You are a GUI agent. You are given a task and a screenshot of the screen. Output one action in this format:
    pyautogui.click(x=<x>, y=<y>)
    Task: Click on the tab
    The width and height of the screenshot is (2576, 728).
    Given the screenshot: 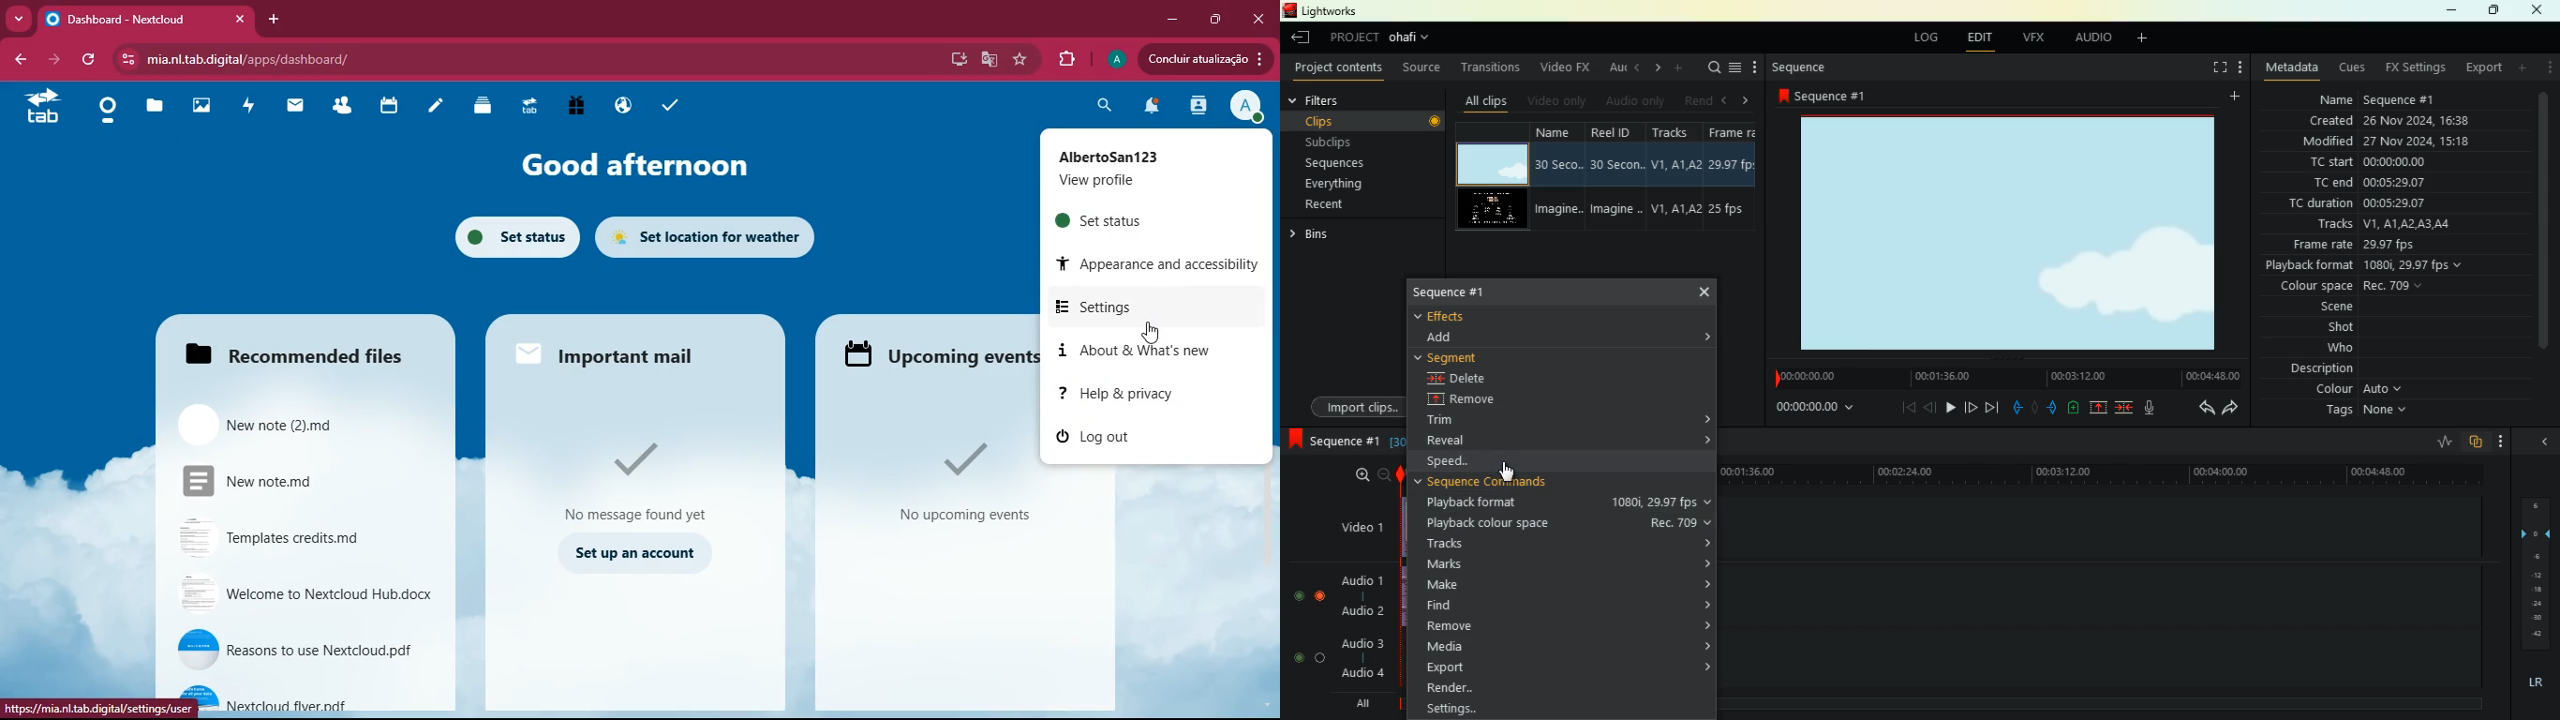 What is the action you would take?
    pyautogui.click(x=526, y=106)
    